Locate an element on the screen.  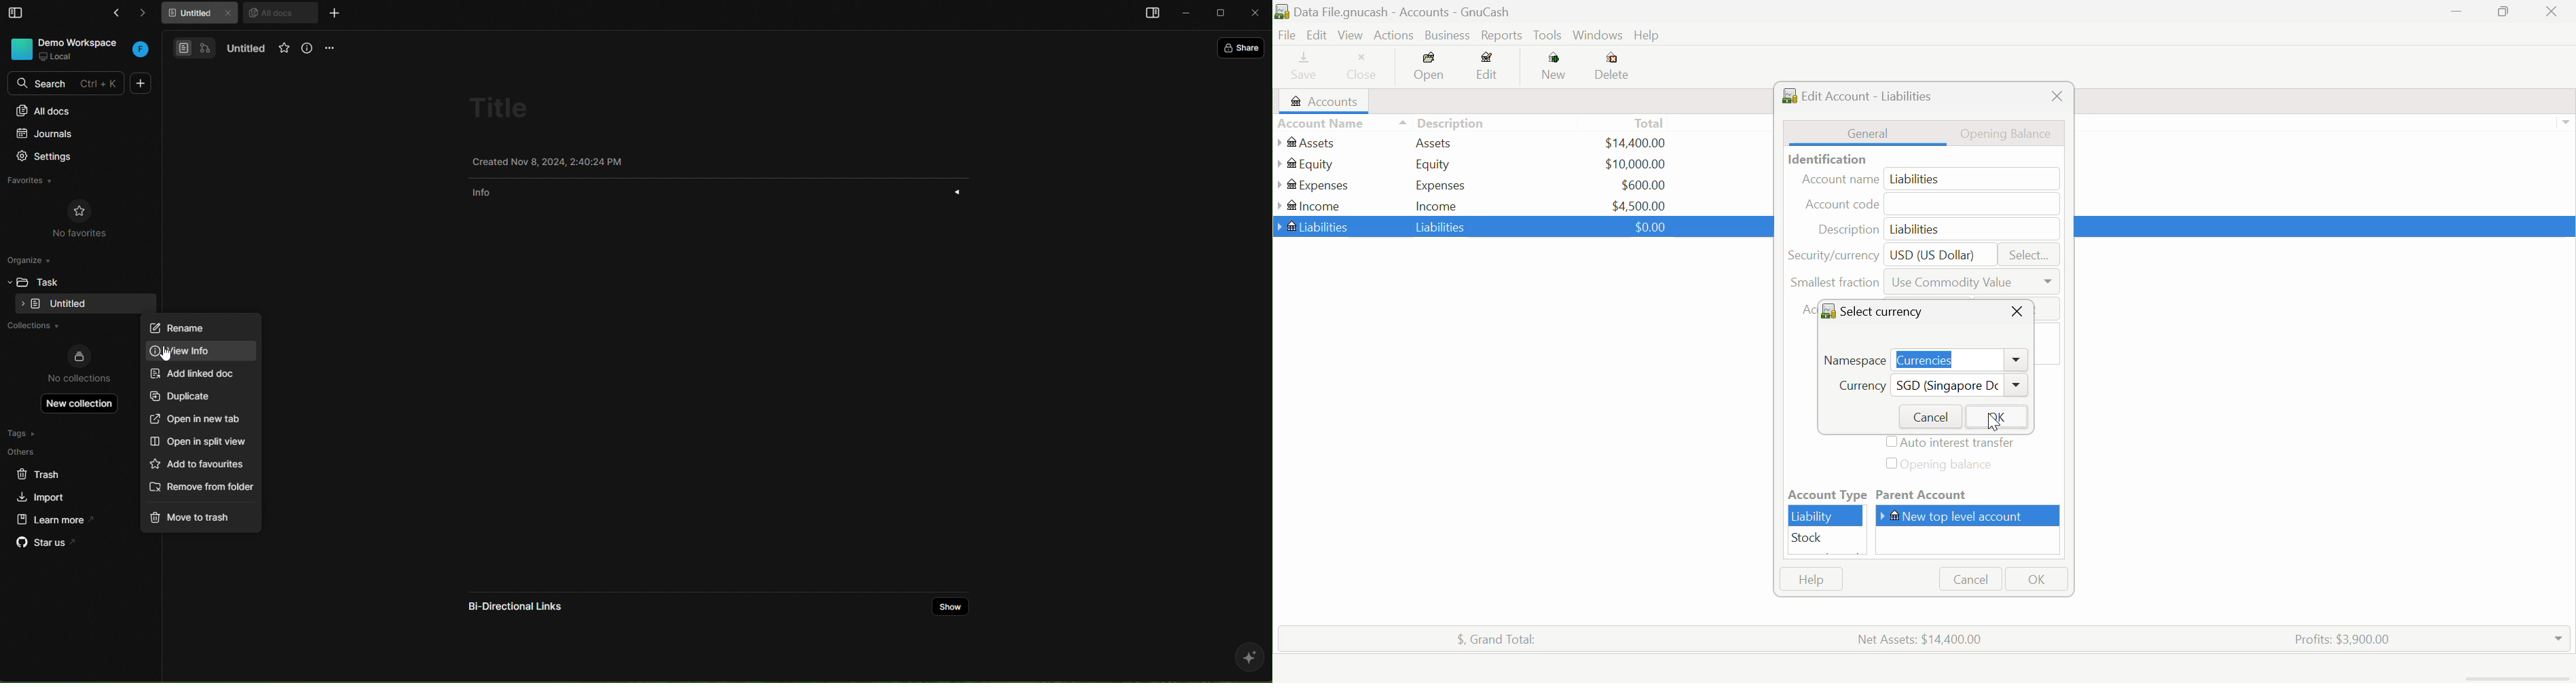
Edit Account - Liabilities is located at coordinates (1862, 94).